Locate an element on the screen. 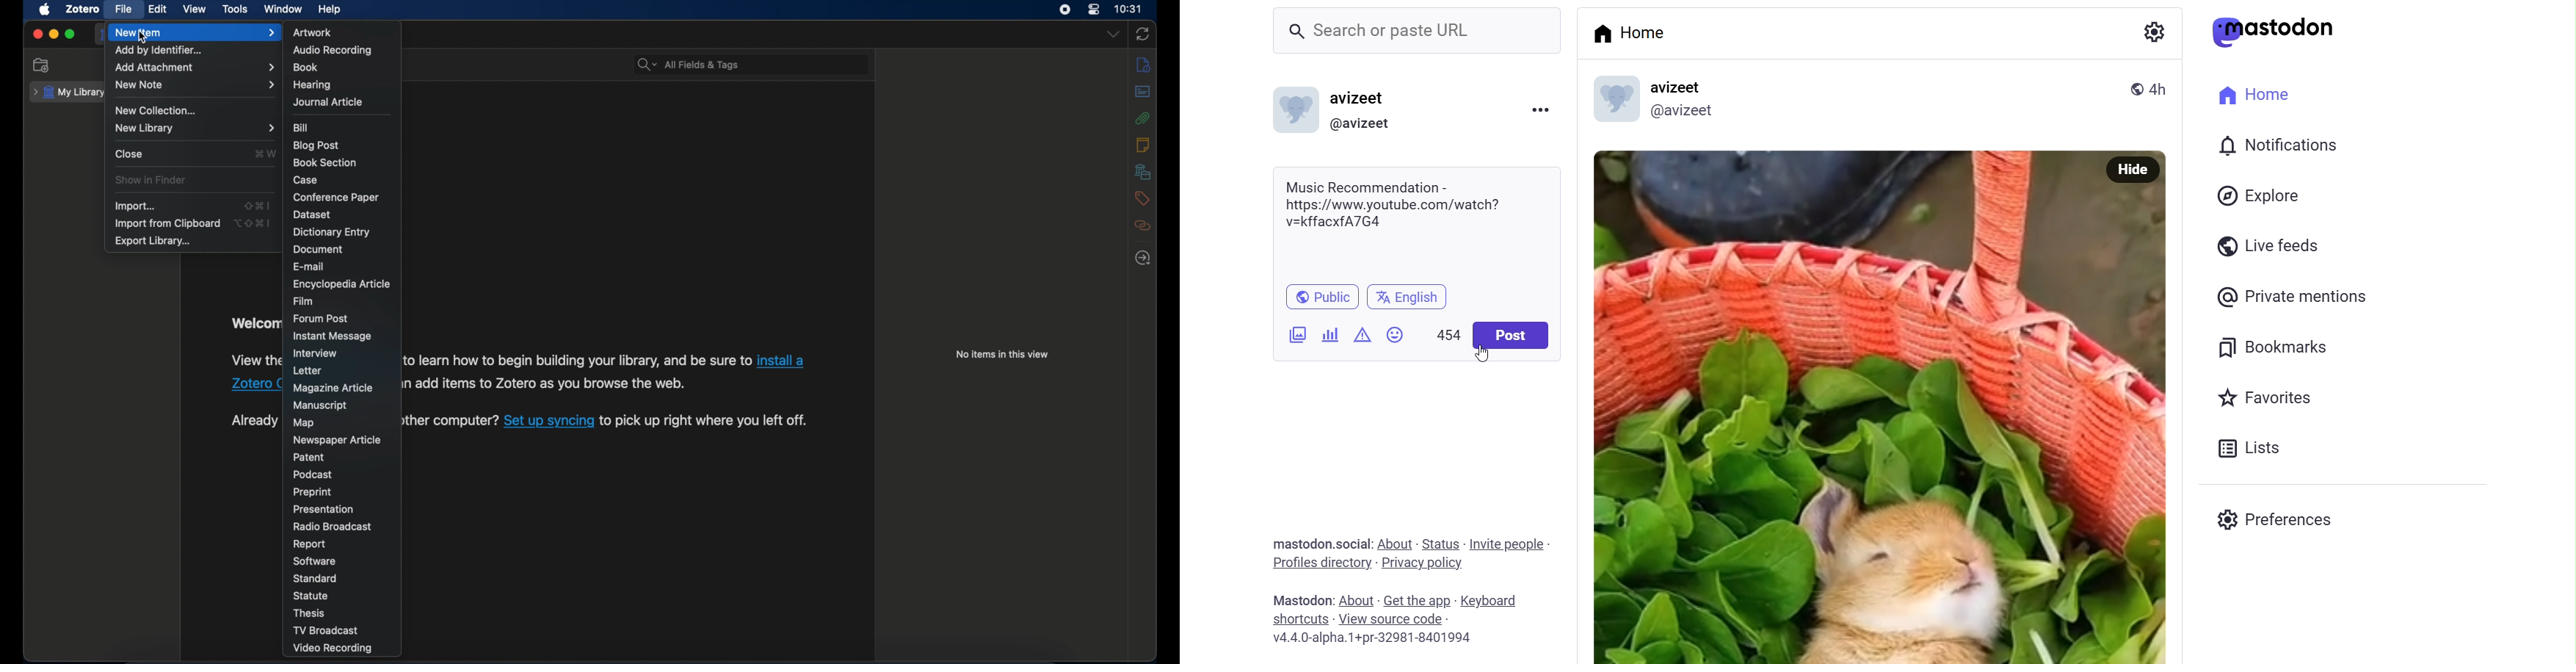 The width and height of the screenshot is (2576, 672). Preferenes is located at coordinates (2277, 521).